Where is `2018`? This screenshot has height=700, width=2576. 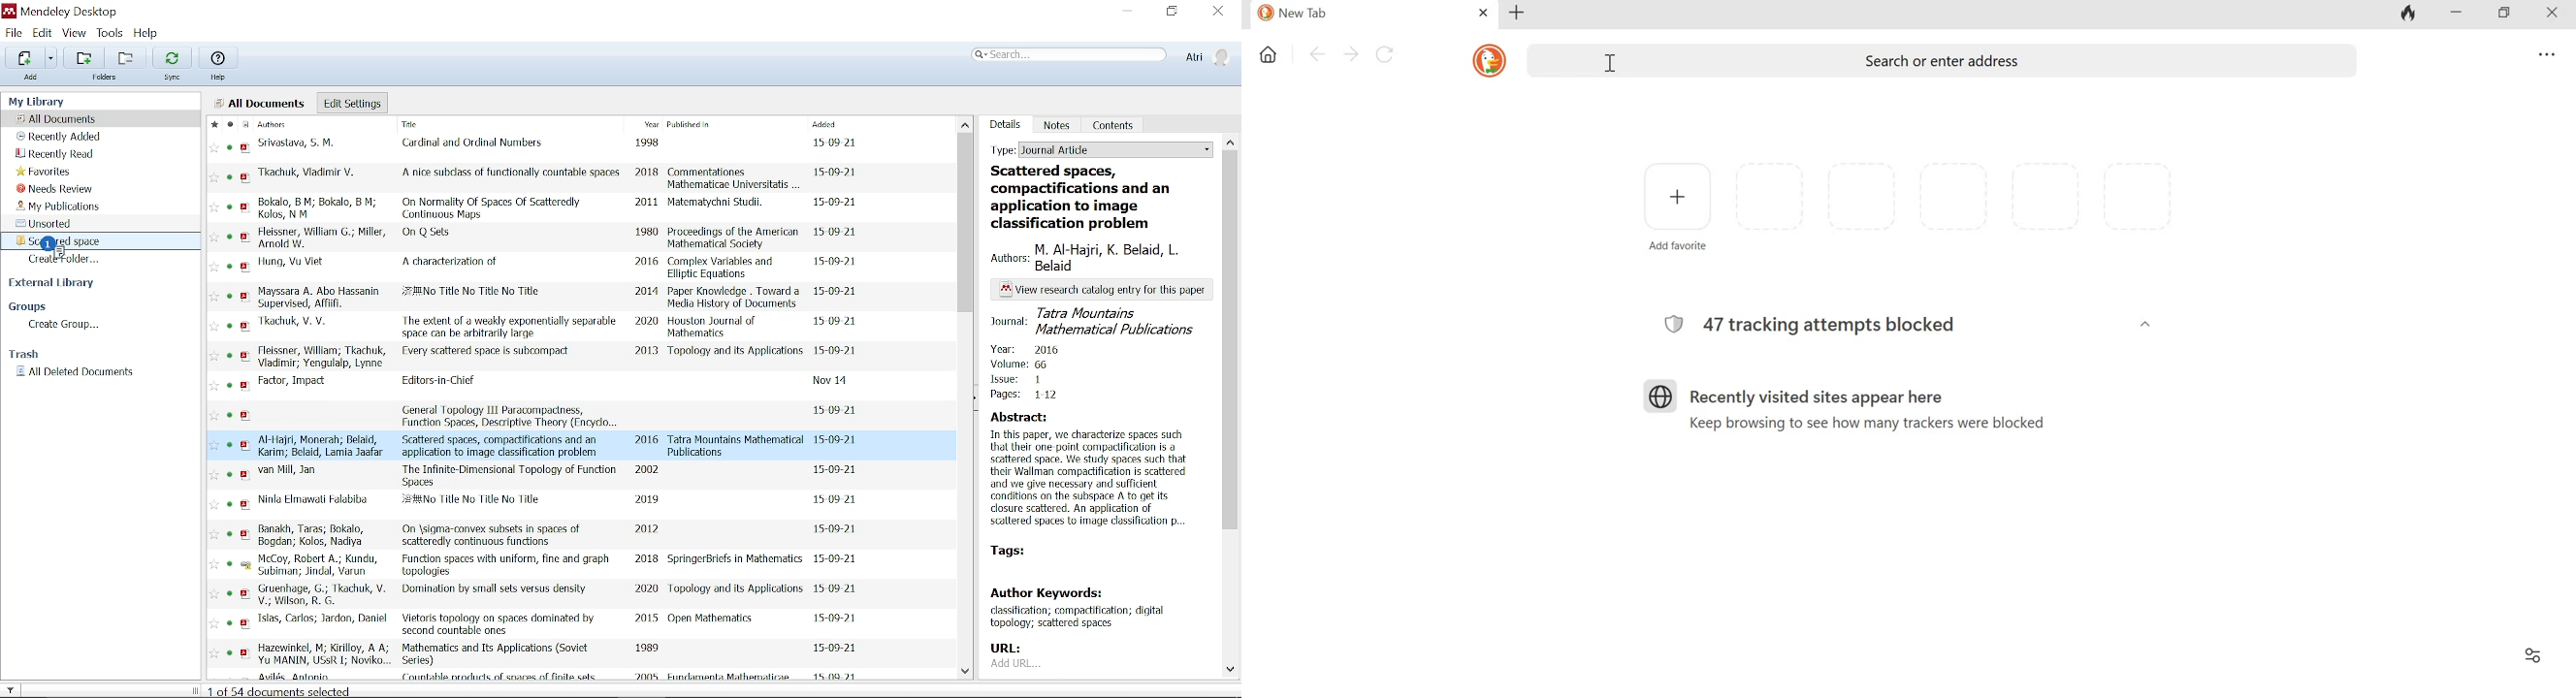
2018 is located at coordinates (647, 174).